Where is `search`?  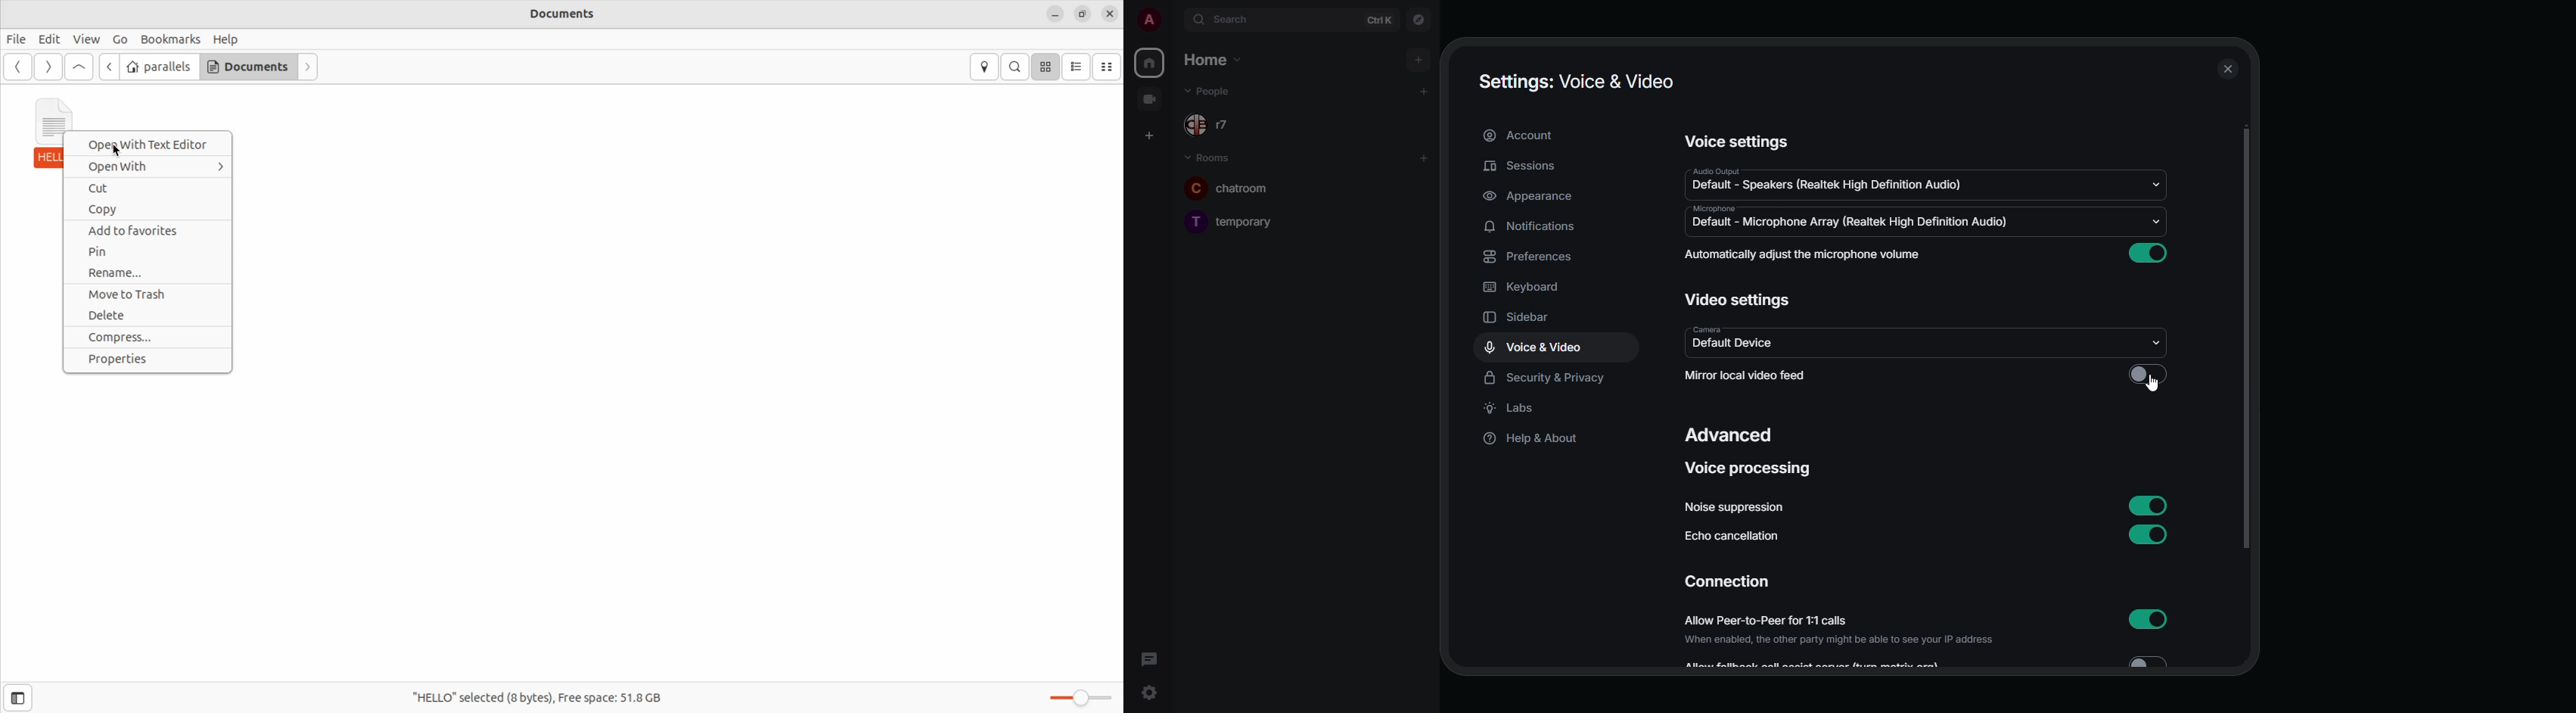
search is located at coordinates (1225, 20).